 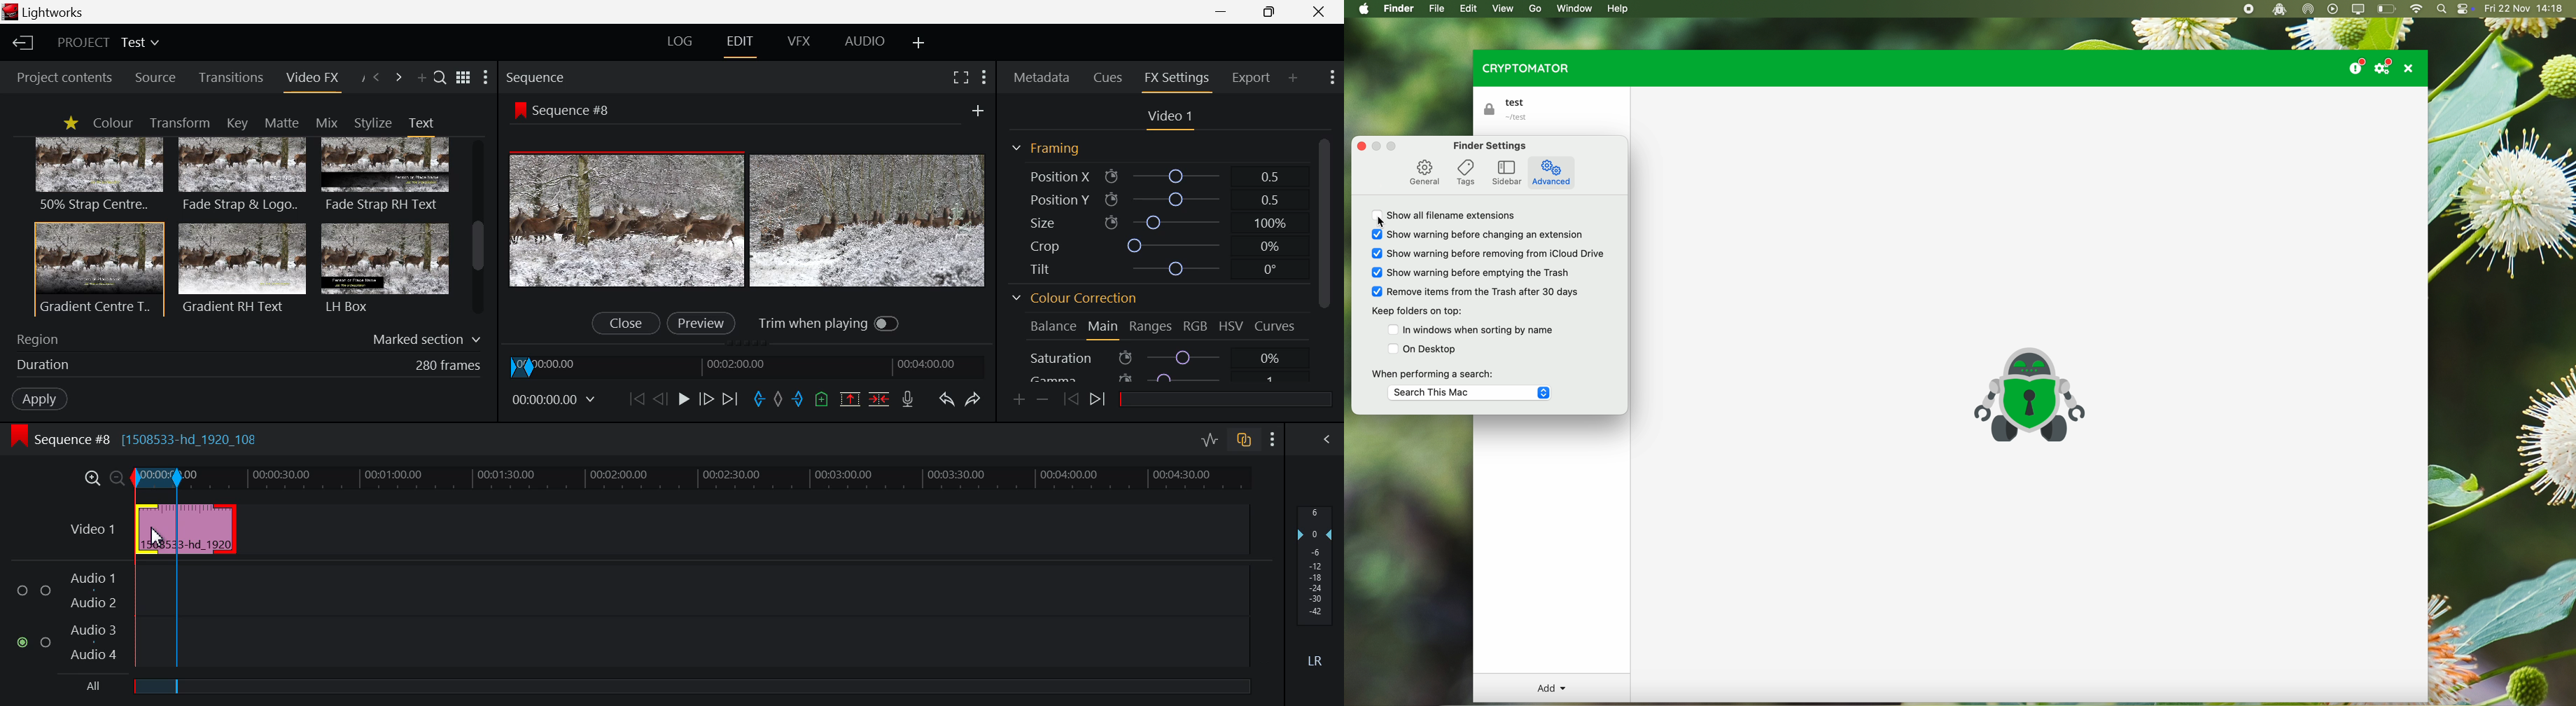 What do you see at coordinates (1196, 328) in the screenshot?
I see `RGB` at bounding box center [1196, 328].